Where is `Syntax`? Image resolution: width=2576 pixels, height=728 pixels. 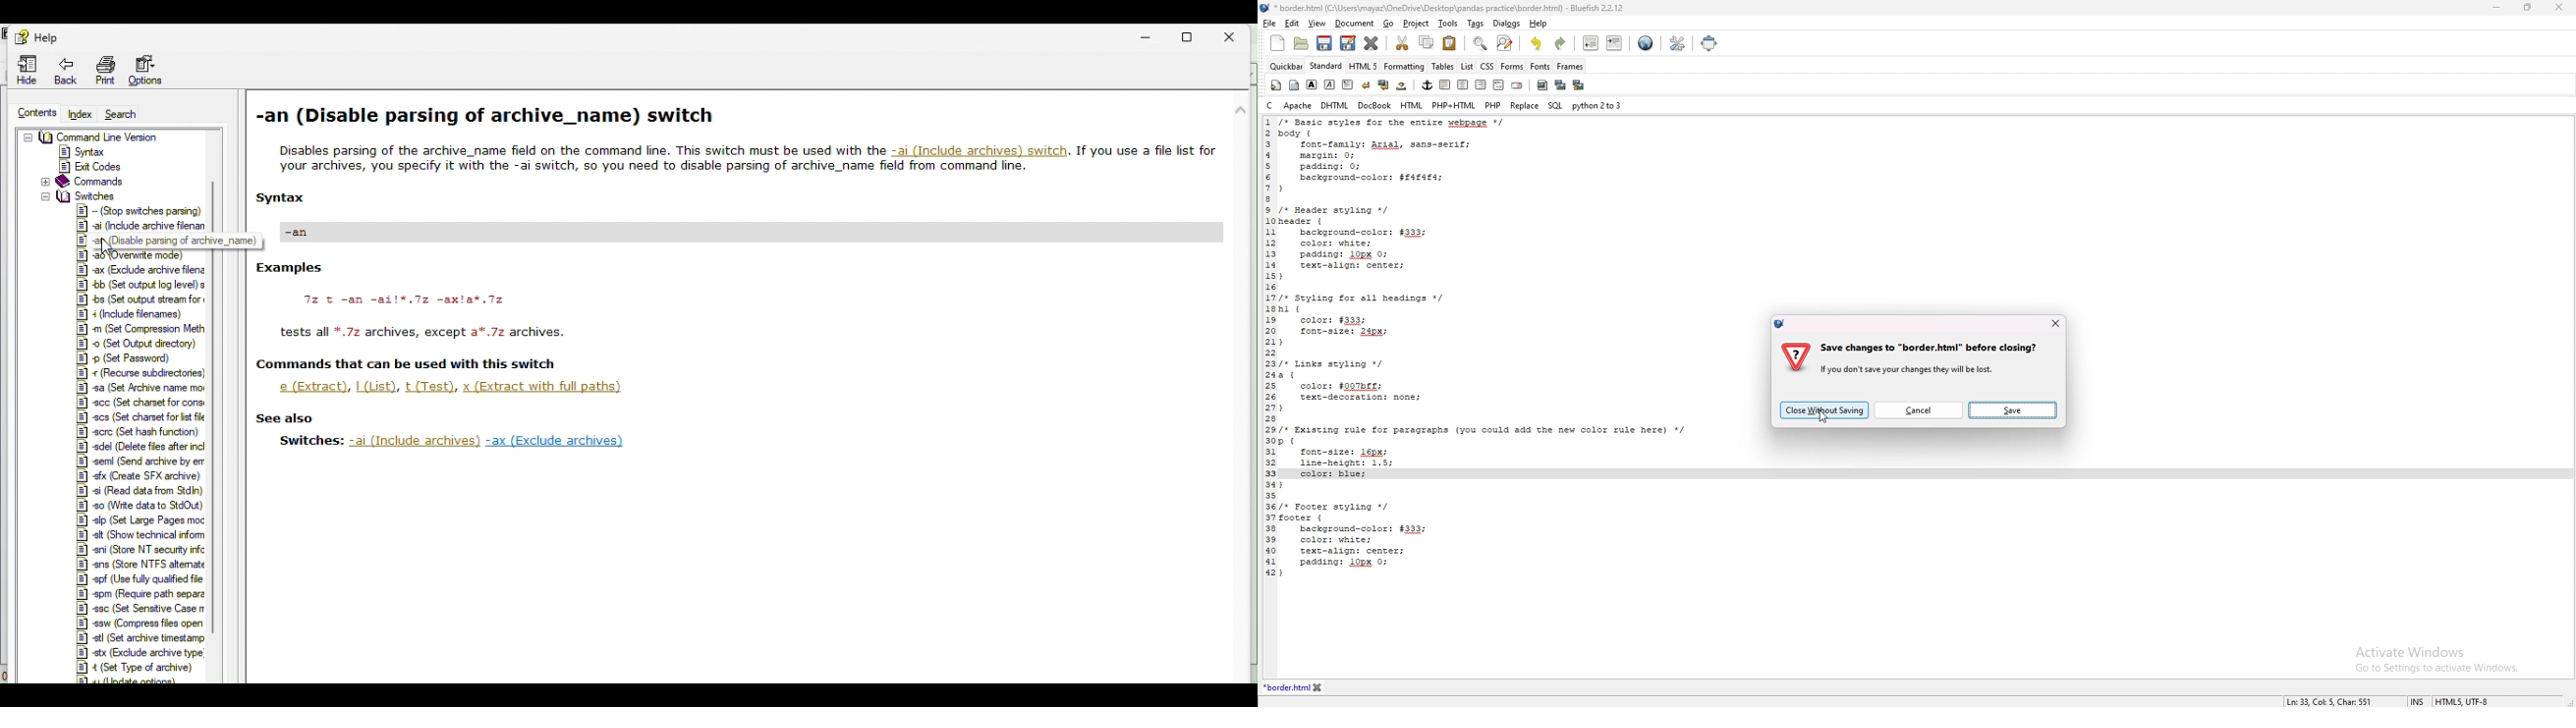 Syntax is located at coordinates (281, 197).